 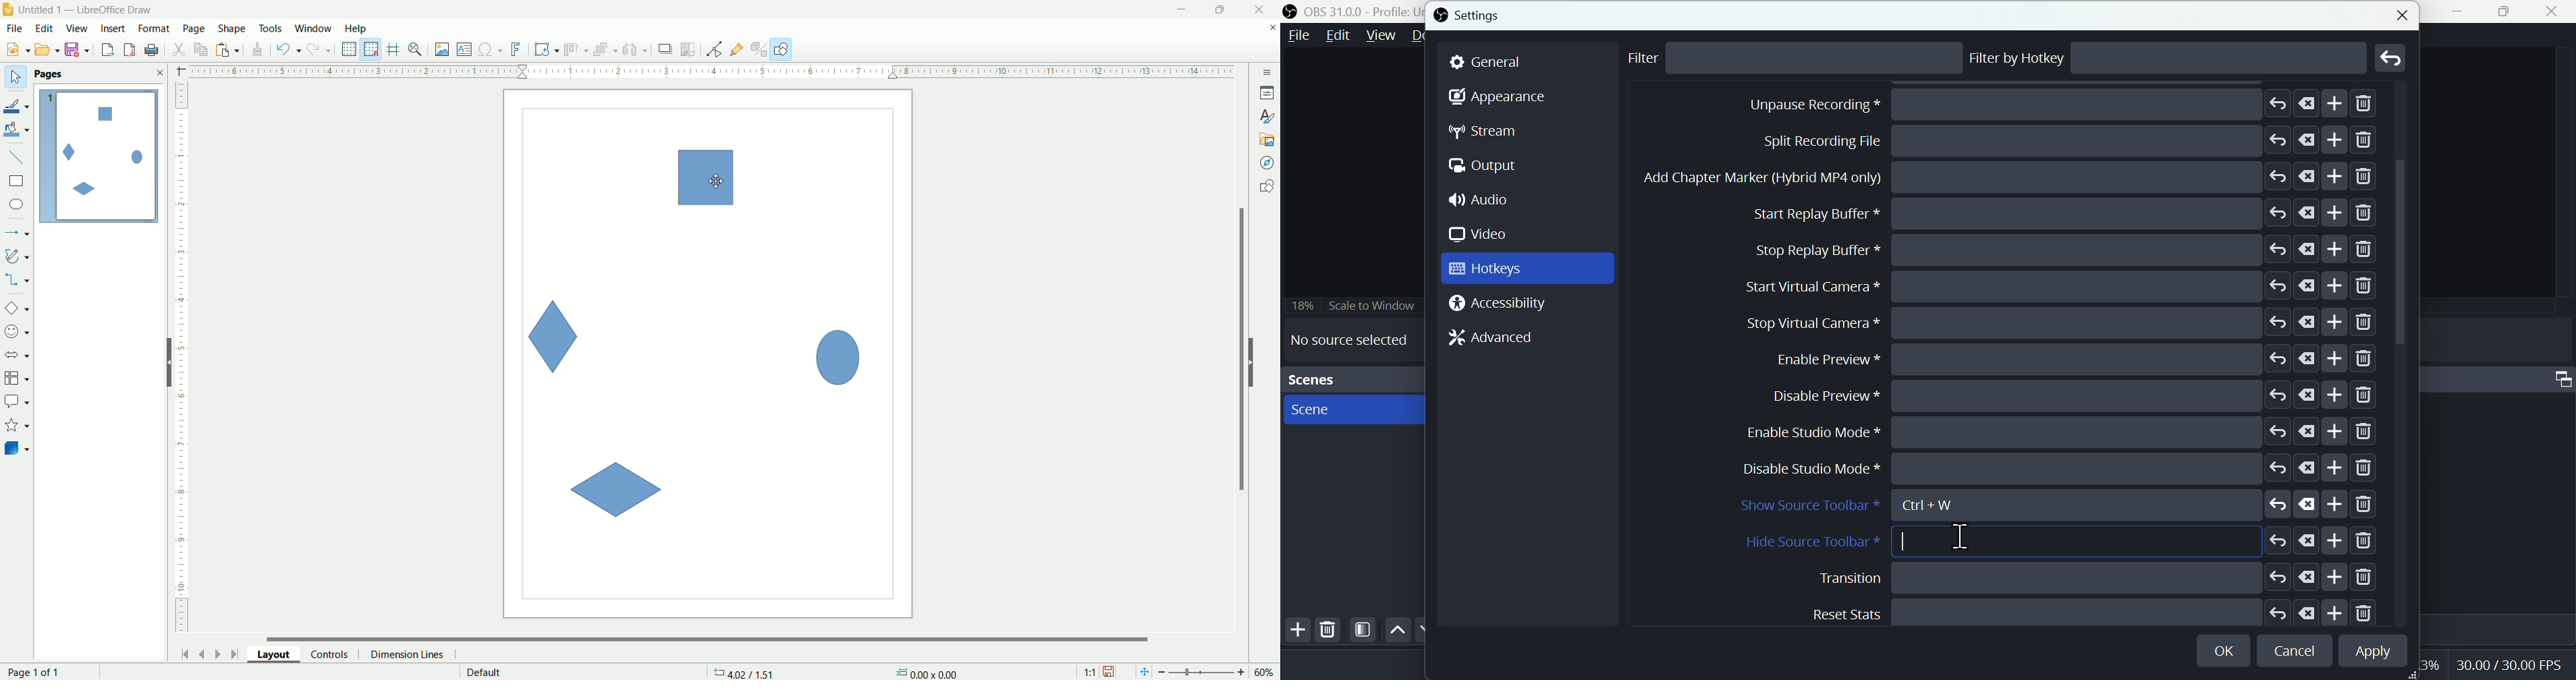 What do you see at coordinates (1397, 630) in the screenshot?
I see `up` at bounding box center [1397, 630].